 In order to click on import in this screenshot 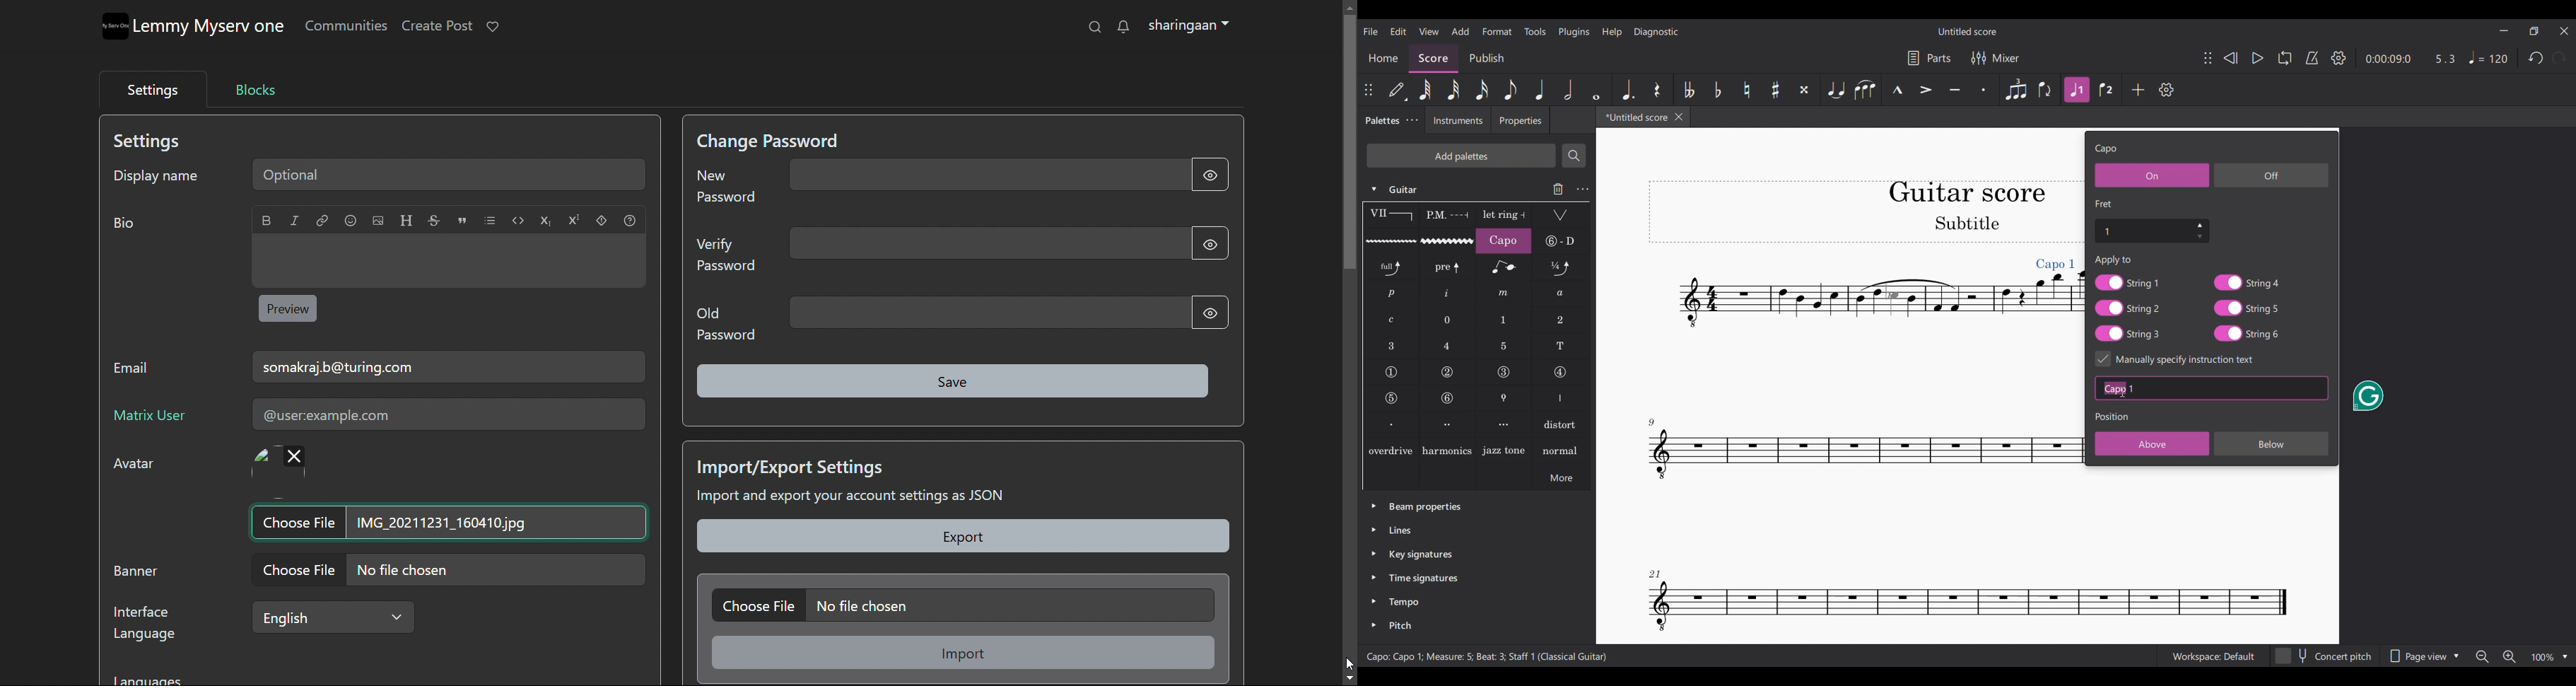, I will do `click(965, 652)`.